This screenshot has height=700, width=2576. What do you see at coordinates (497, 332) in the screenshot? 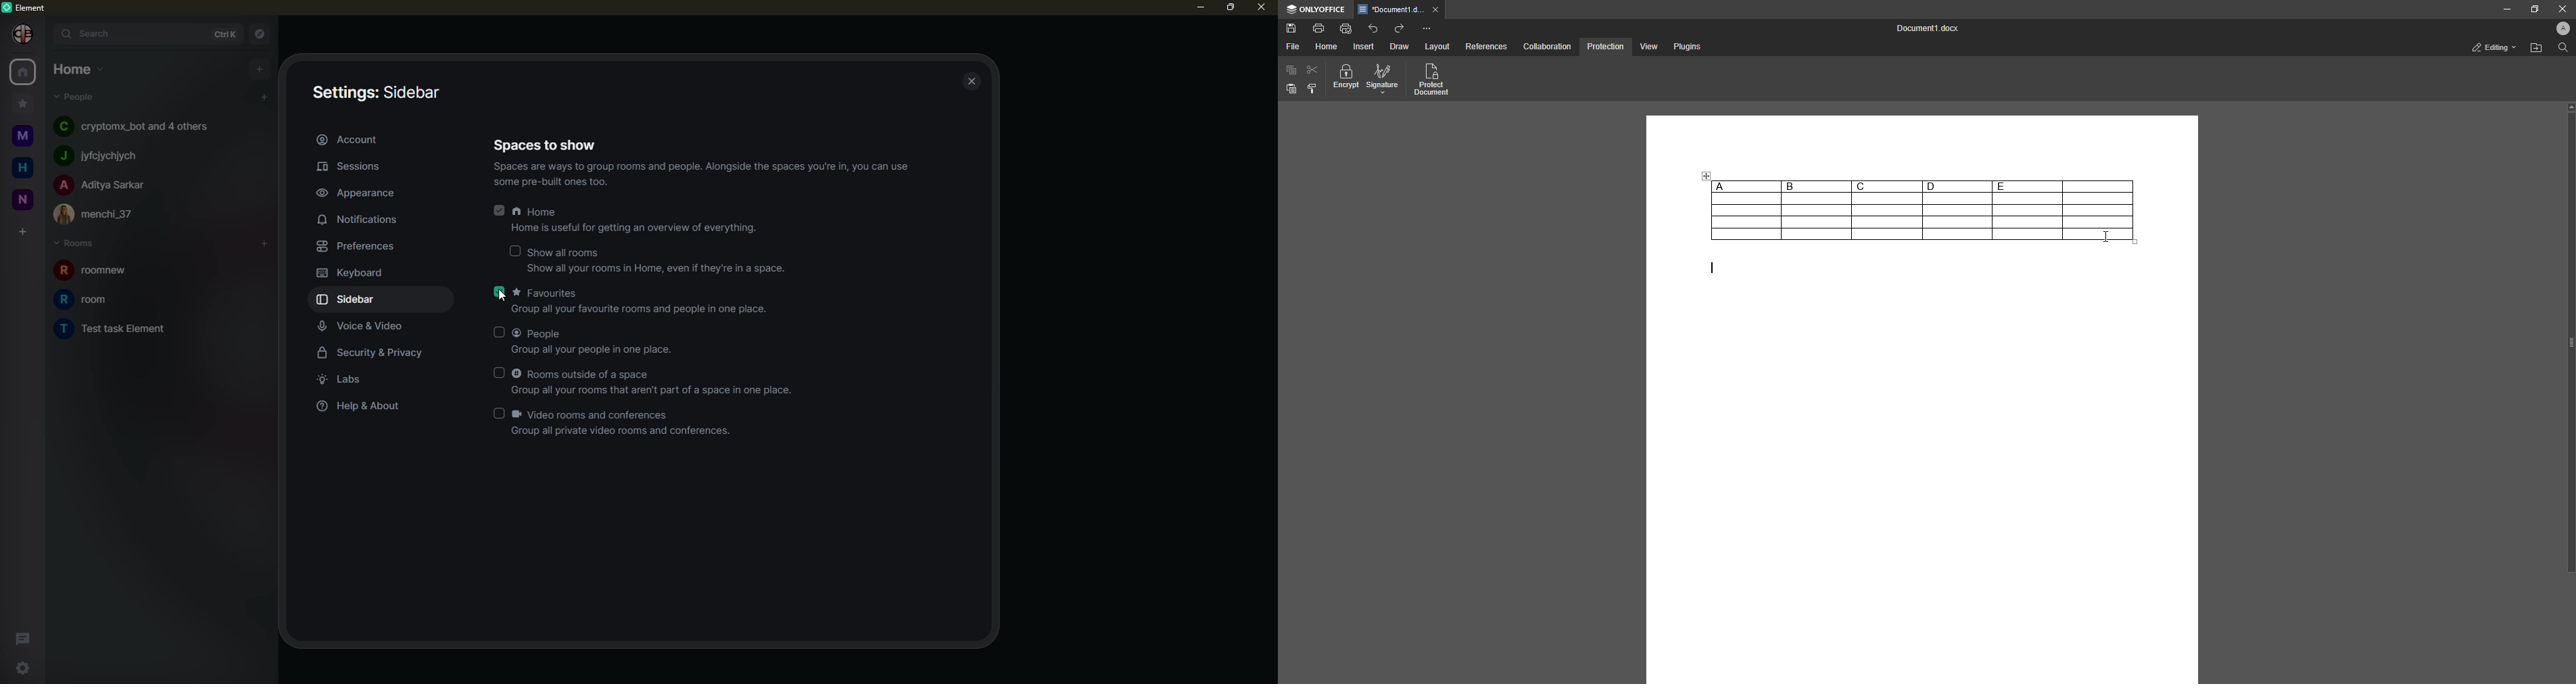
I see `click to enable` at bounding box center [497, 332].